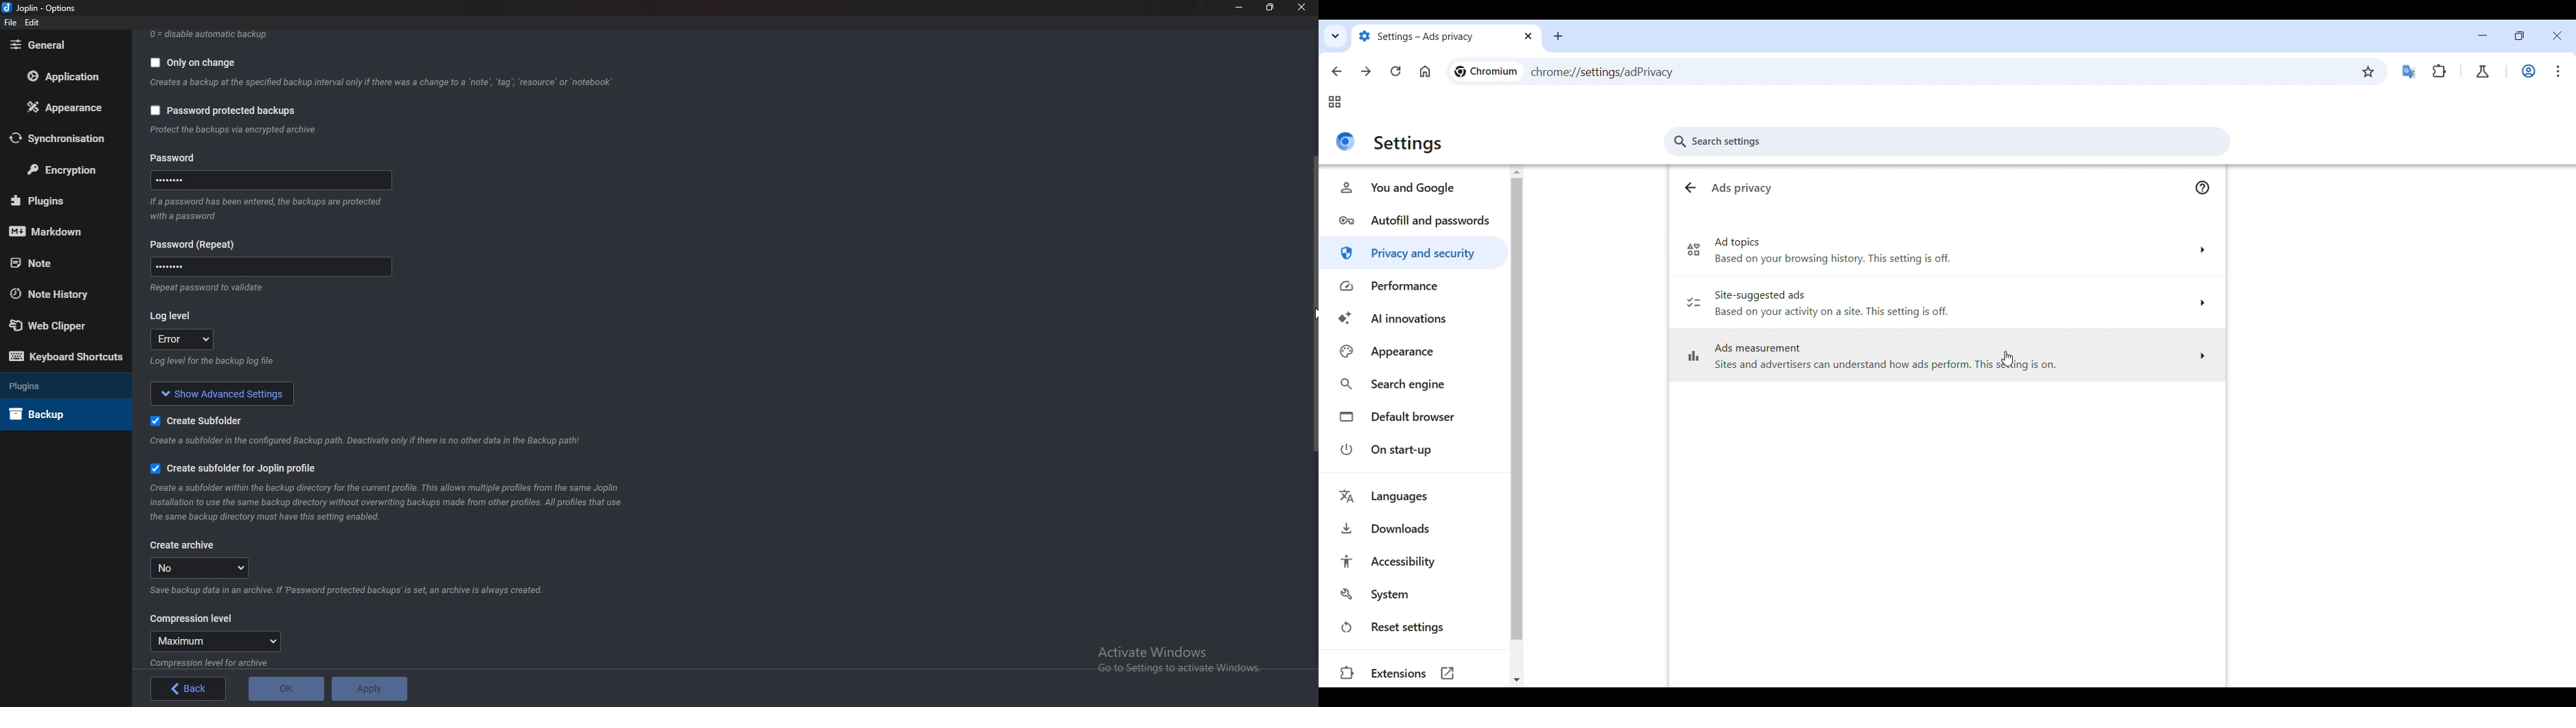 This screenshot has width=2576, height=728. What do you see at coordinates (2006, 359) in the screenshot?
I see `selection cursor` at bounding box center [2006, 359].